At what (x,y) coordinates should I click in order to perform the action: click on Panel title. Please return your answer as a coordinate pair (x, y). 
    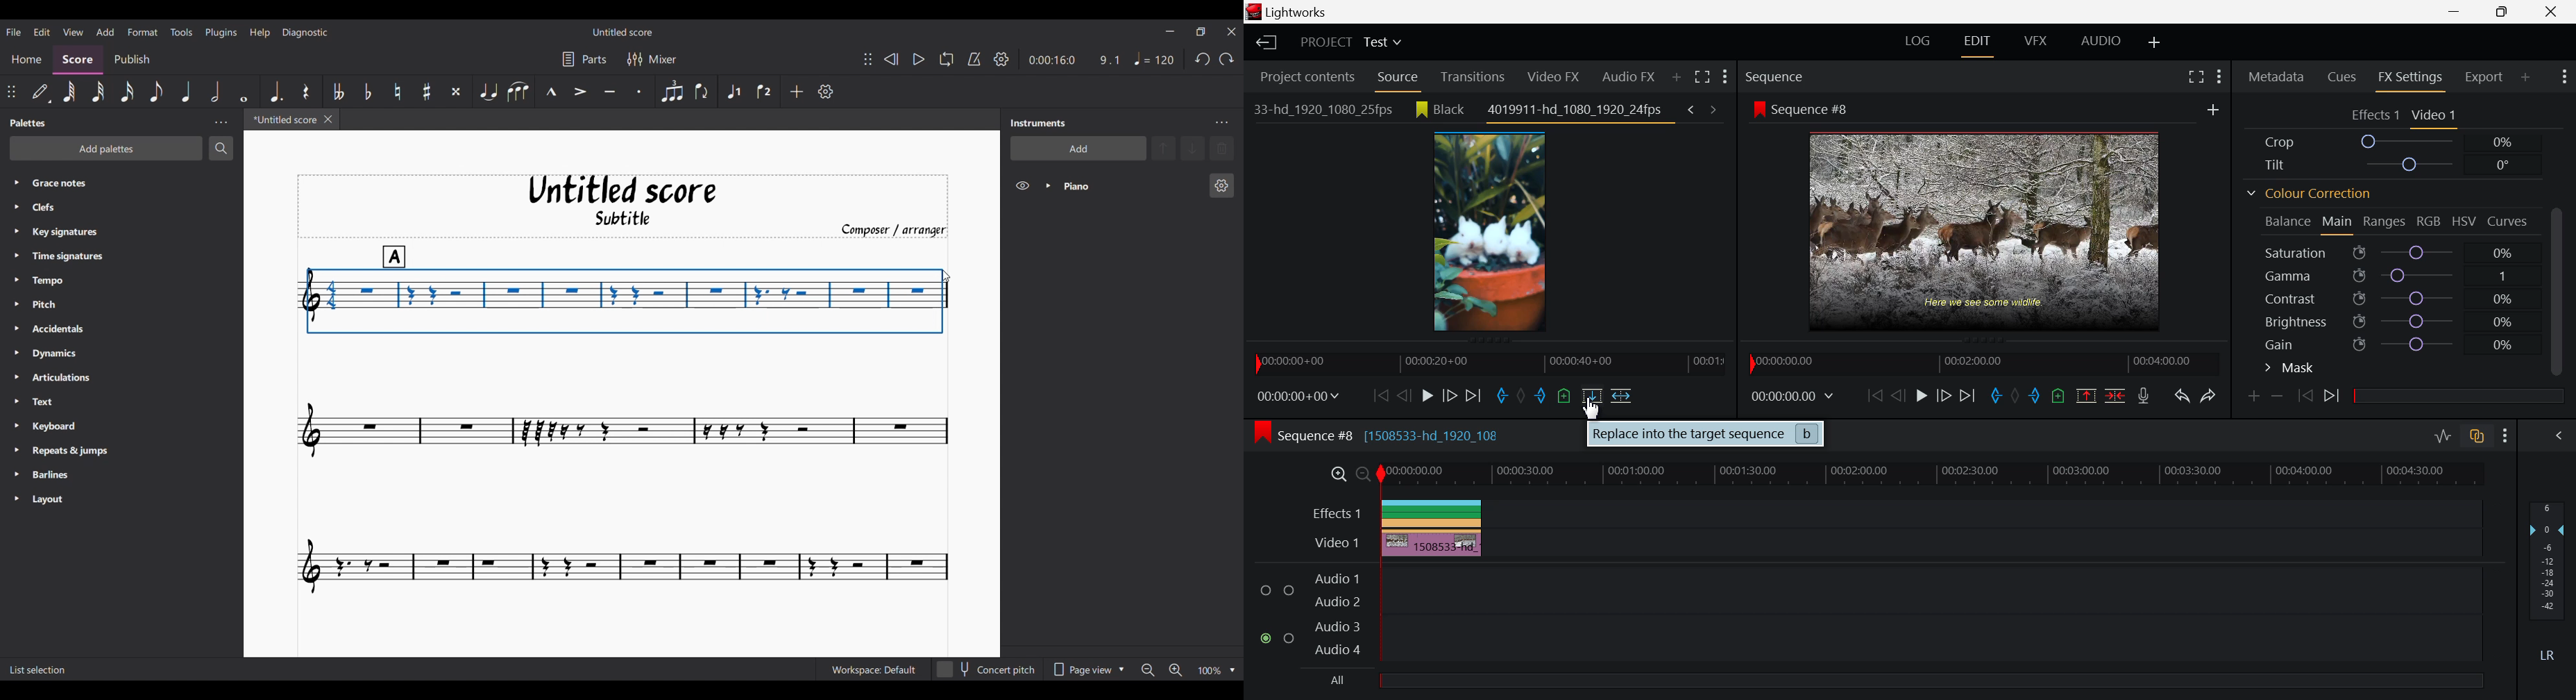
    Looking at the image, I should click on (1041, 123).